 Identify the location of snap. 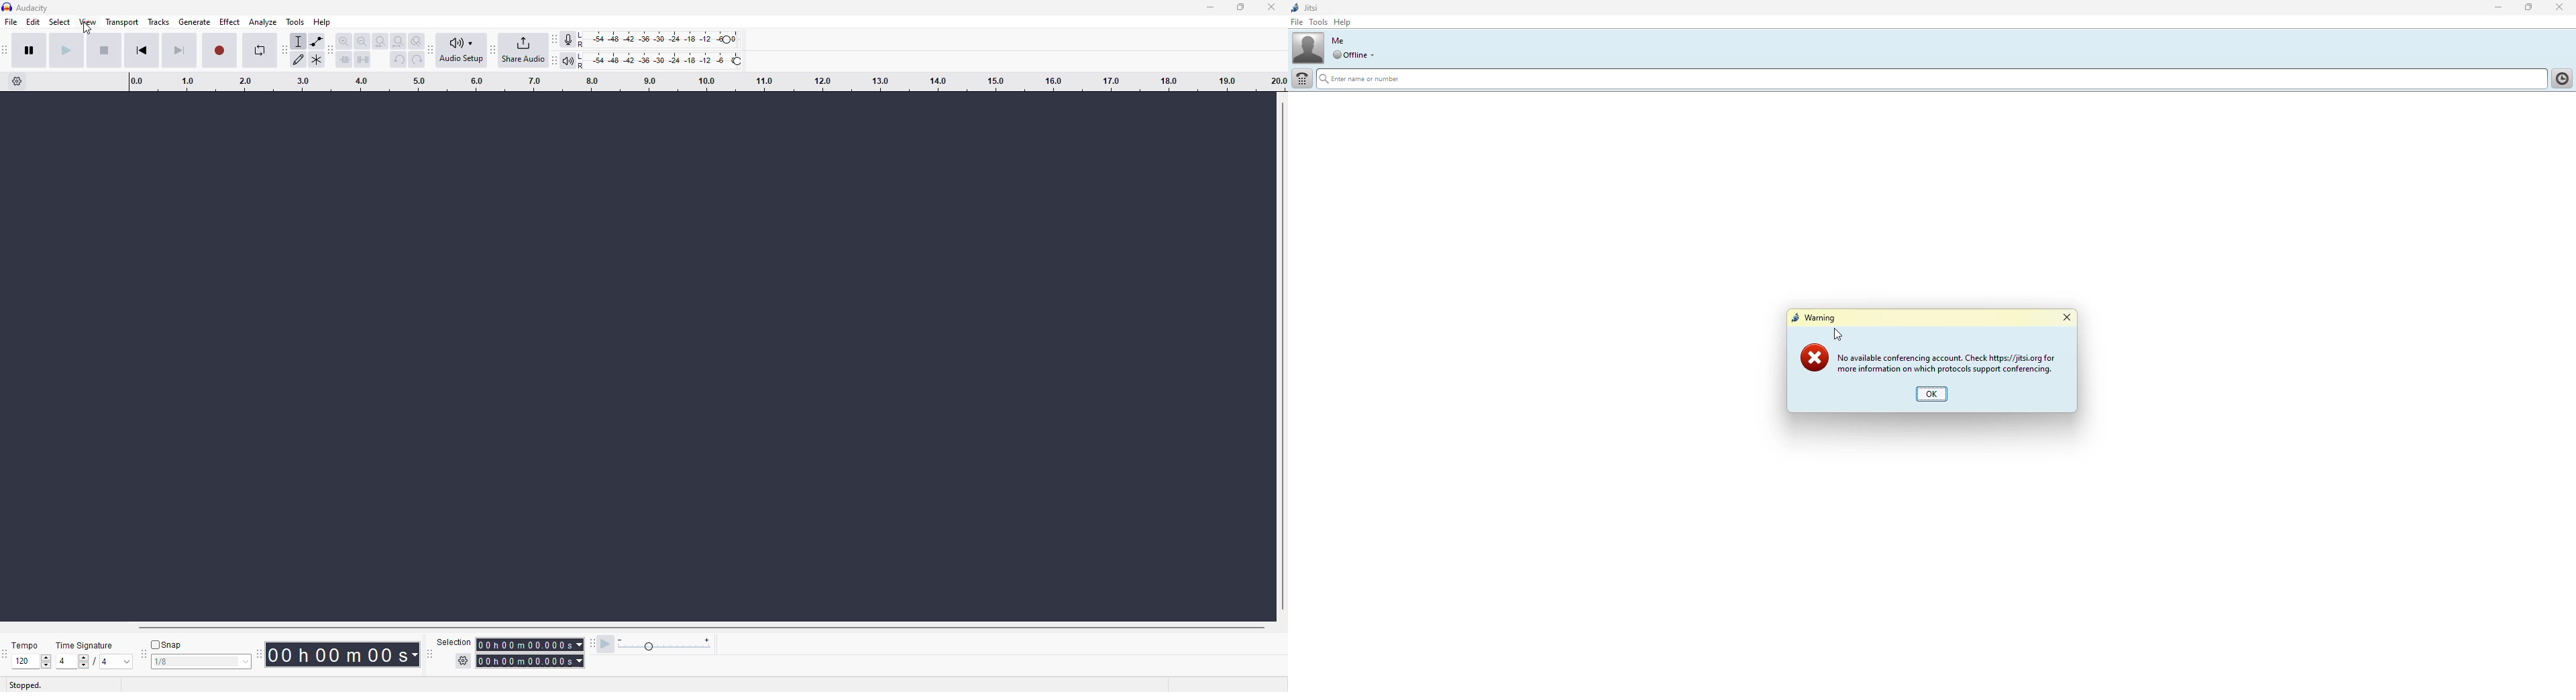
(165, 644).